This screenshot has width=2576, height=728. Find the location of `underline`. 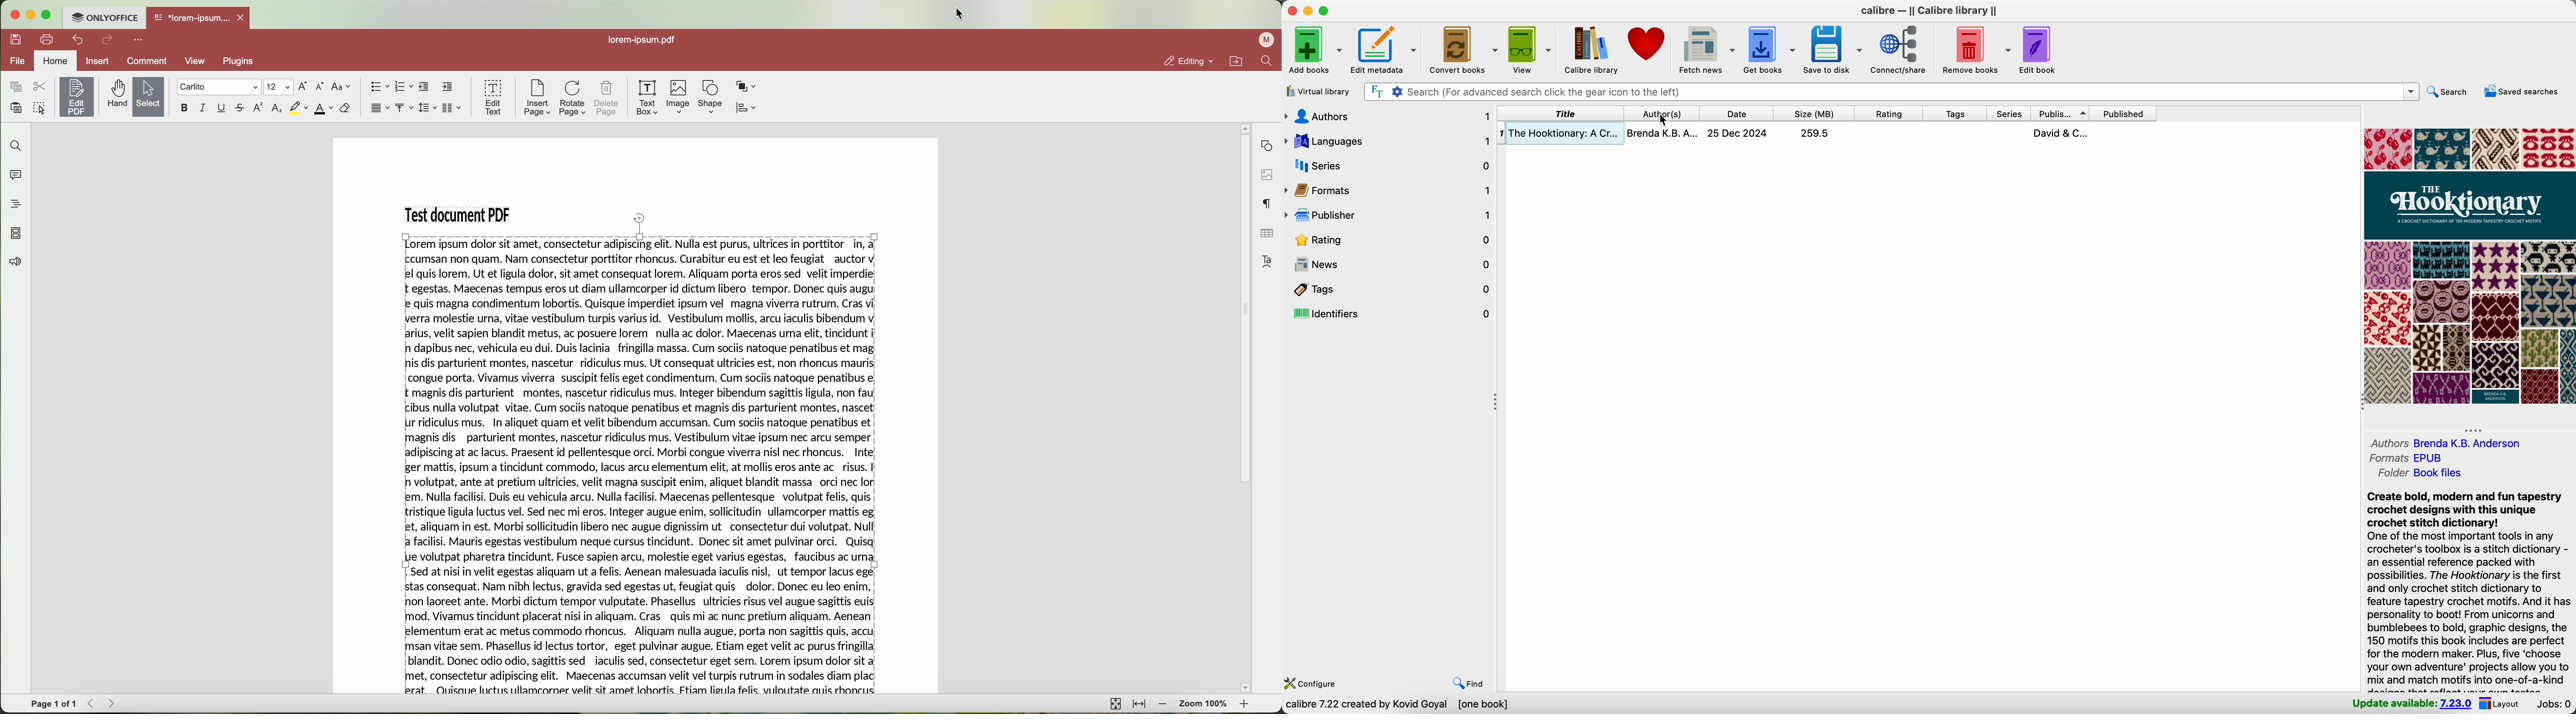

underline is located at coordinates (223, 108).